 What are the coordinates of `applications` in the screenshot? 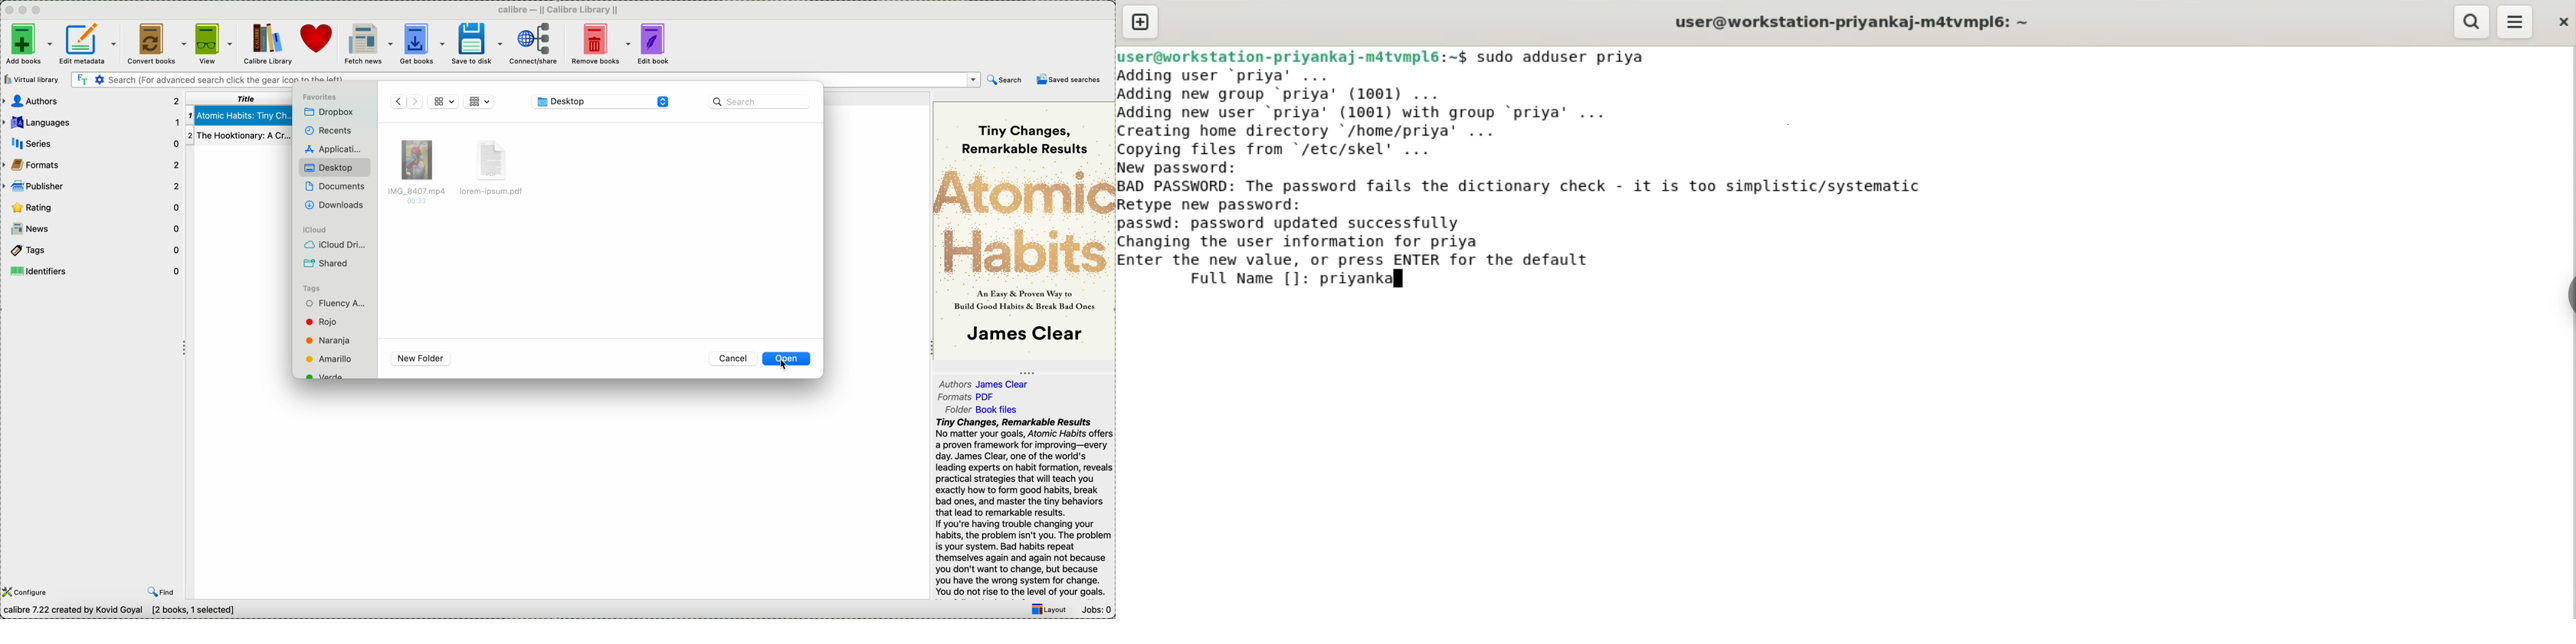 It's located at (335, 148).